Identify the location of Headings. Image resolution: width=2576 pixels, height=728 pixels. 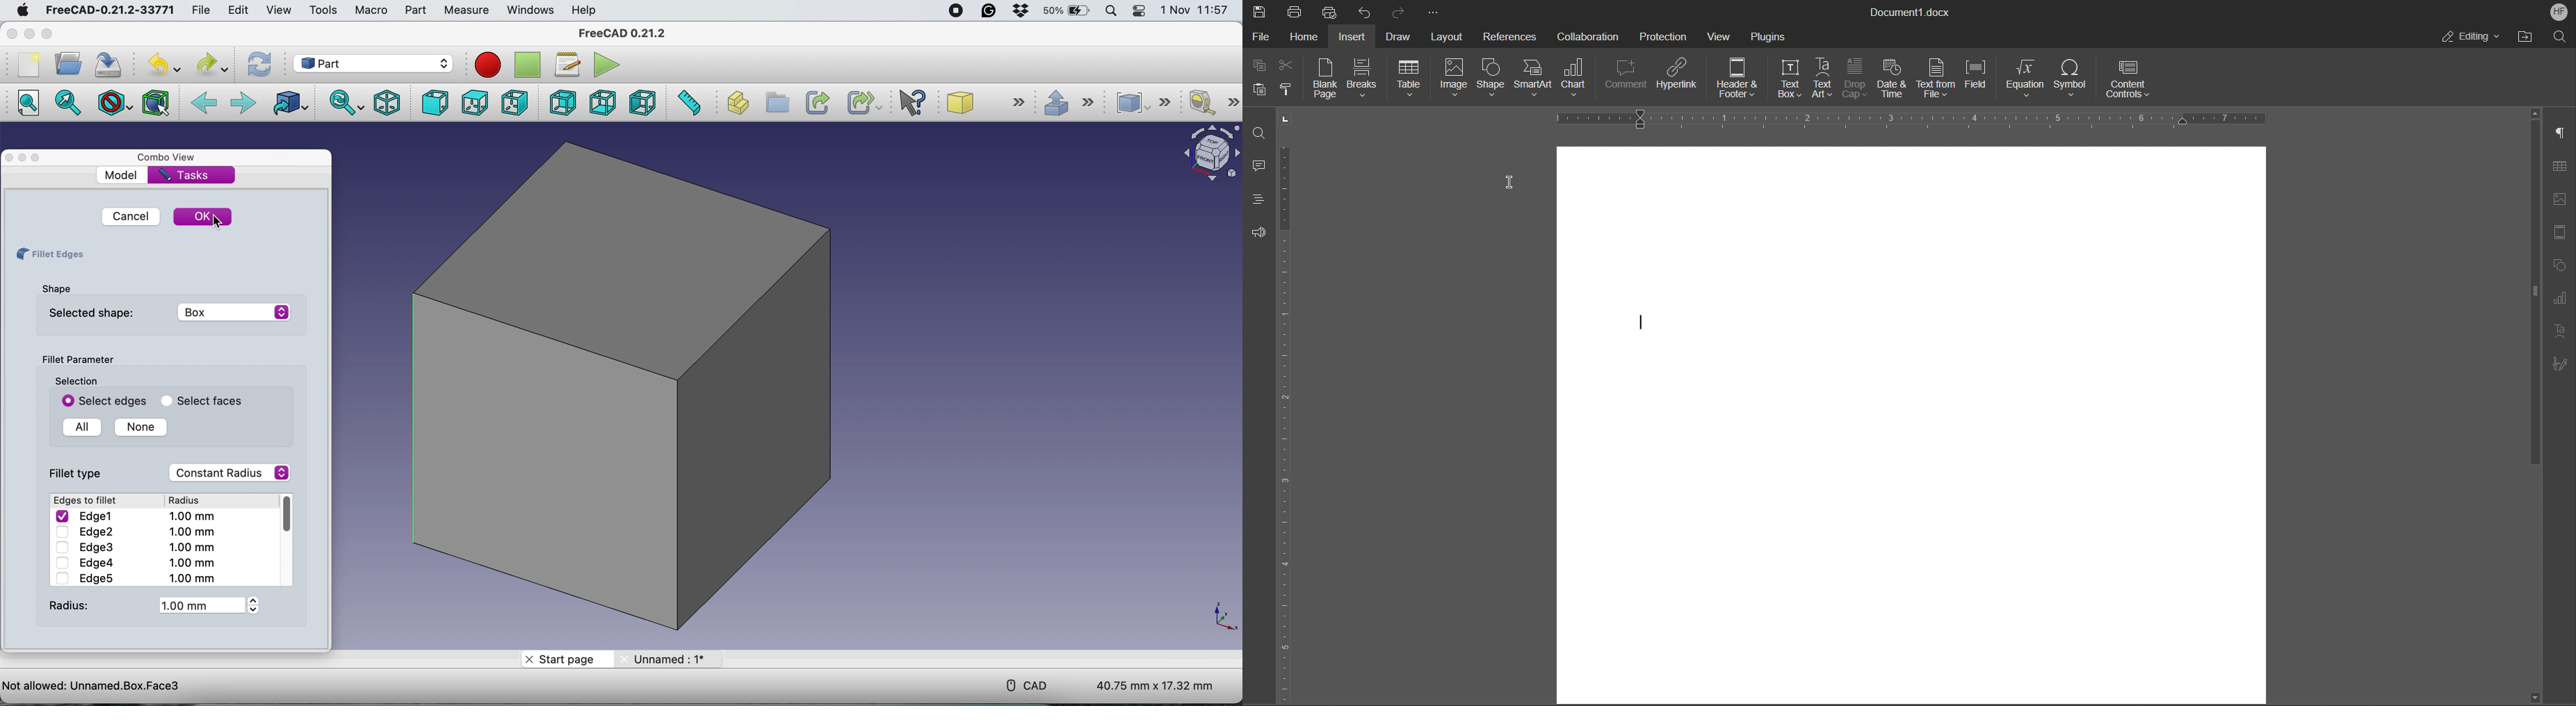
(1256, 199).